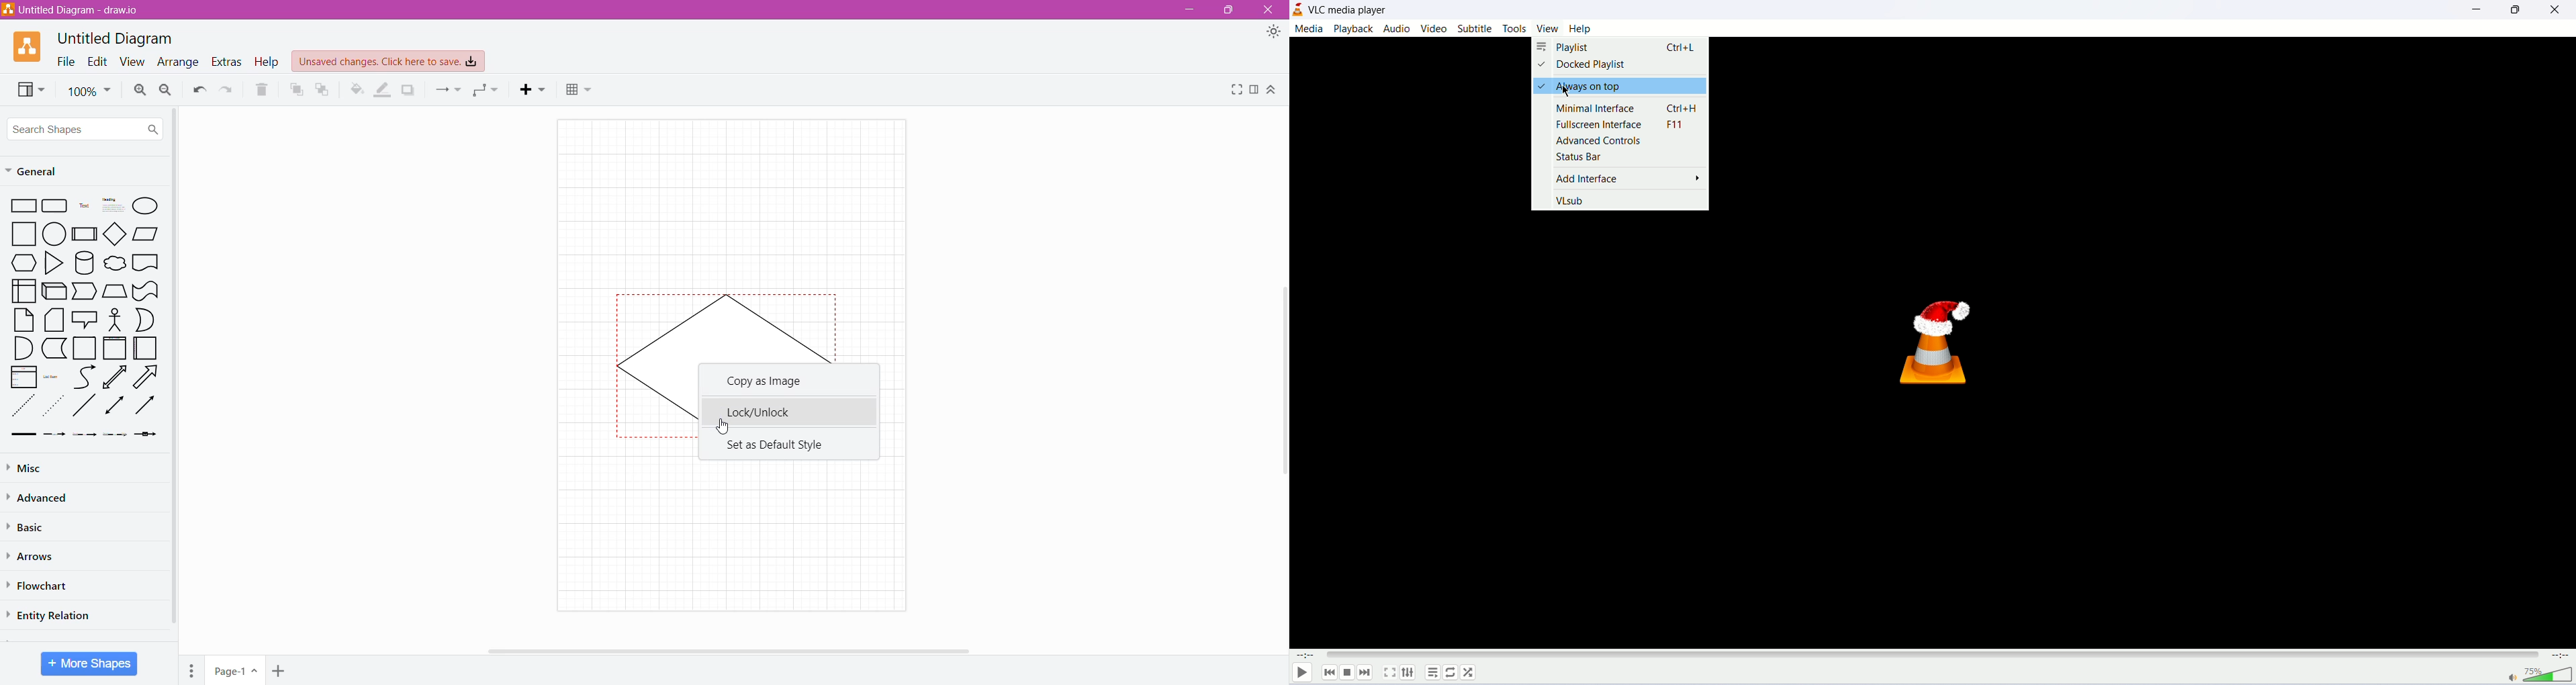  Describe the element at coordinates (24, 377) in the screenshot. I see `Item List` at that location.